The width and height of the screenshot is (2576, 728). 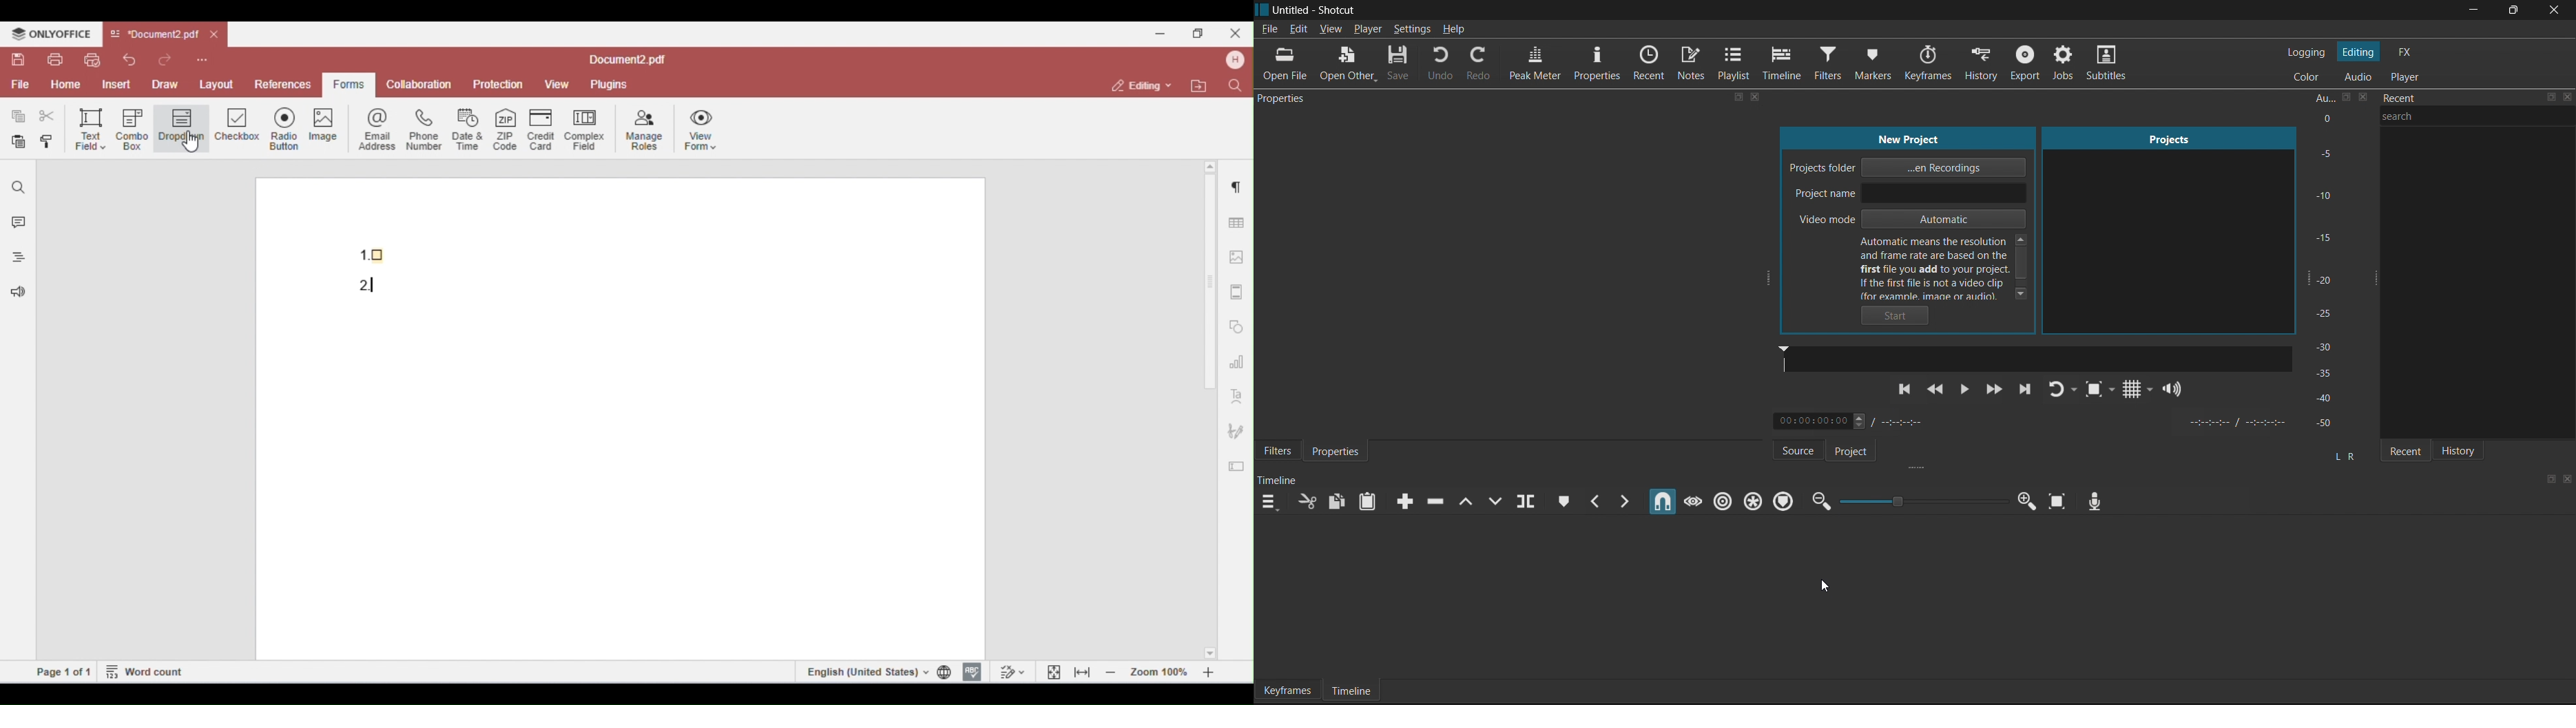 I want to click on close, so click(x=2553, y=11).